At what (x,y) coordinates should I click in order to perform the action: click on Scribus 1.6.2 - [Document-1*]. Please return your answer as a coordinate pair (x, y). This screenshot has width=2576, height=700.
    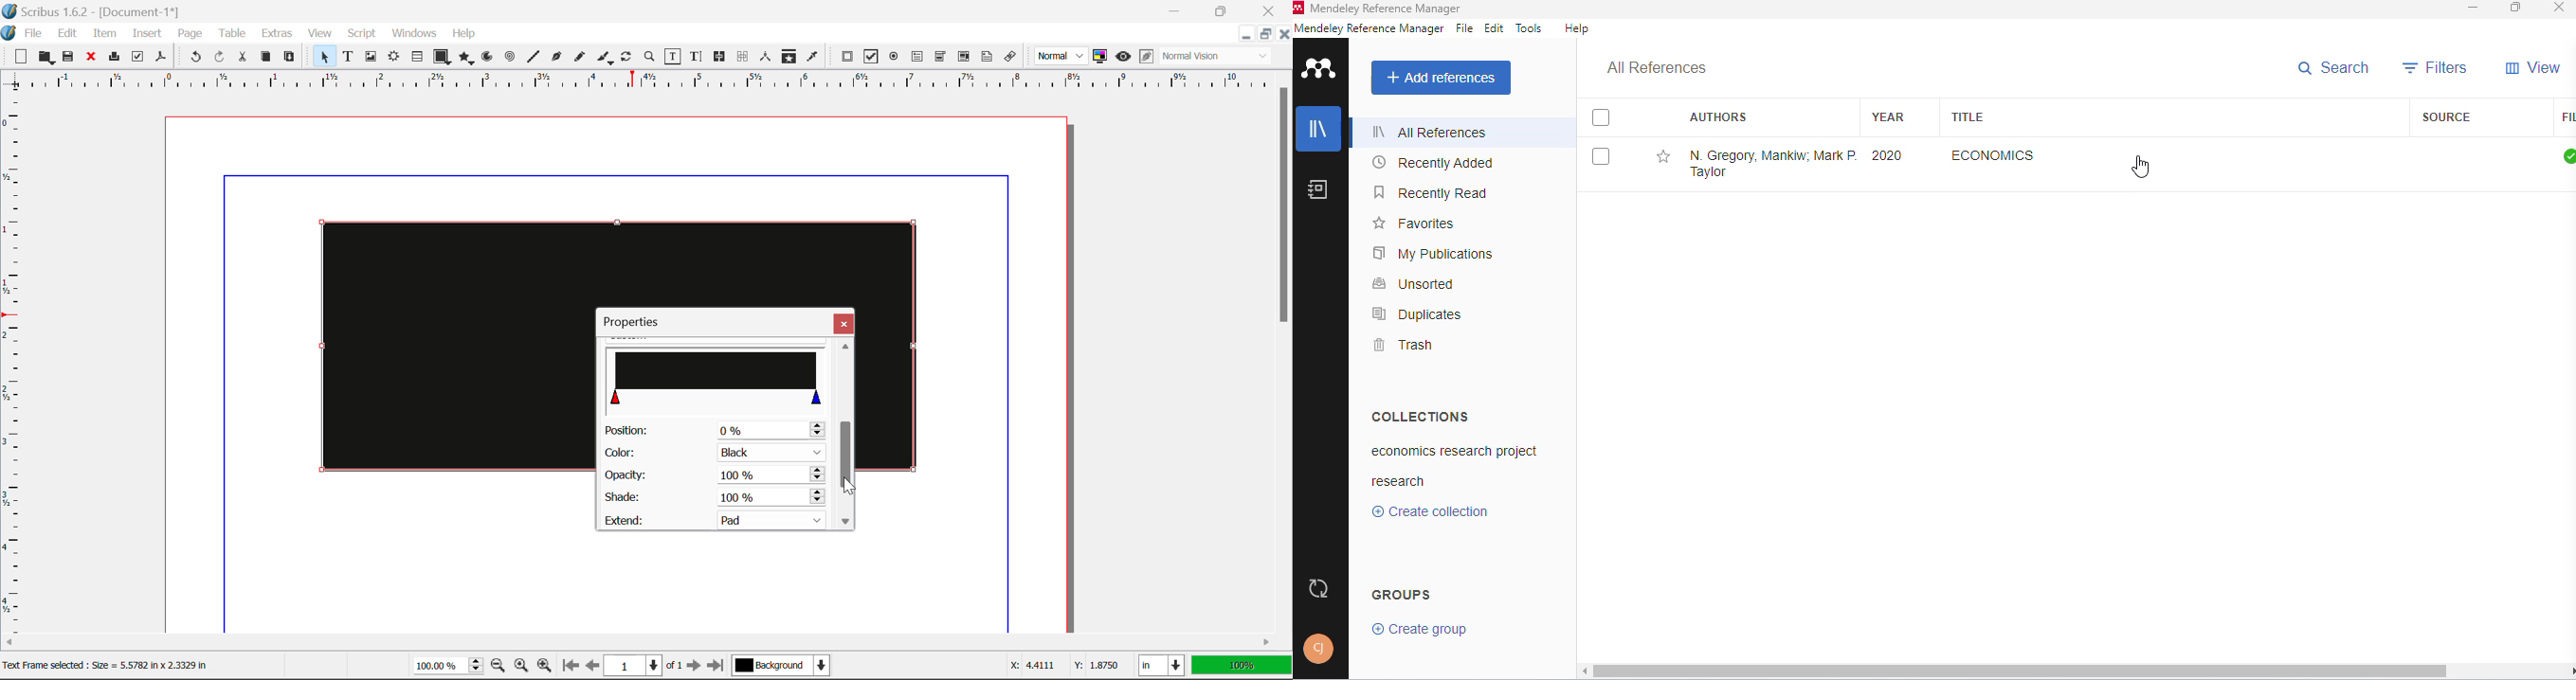
    Looking at the image, I should click on (91, 11).